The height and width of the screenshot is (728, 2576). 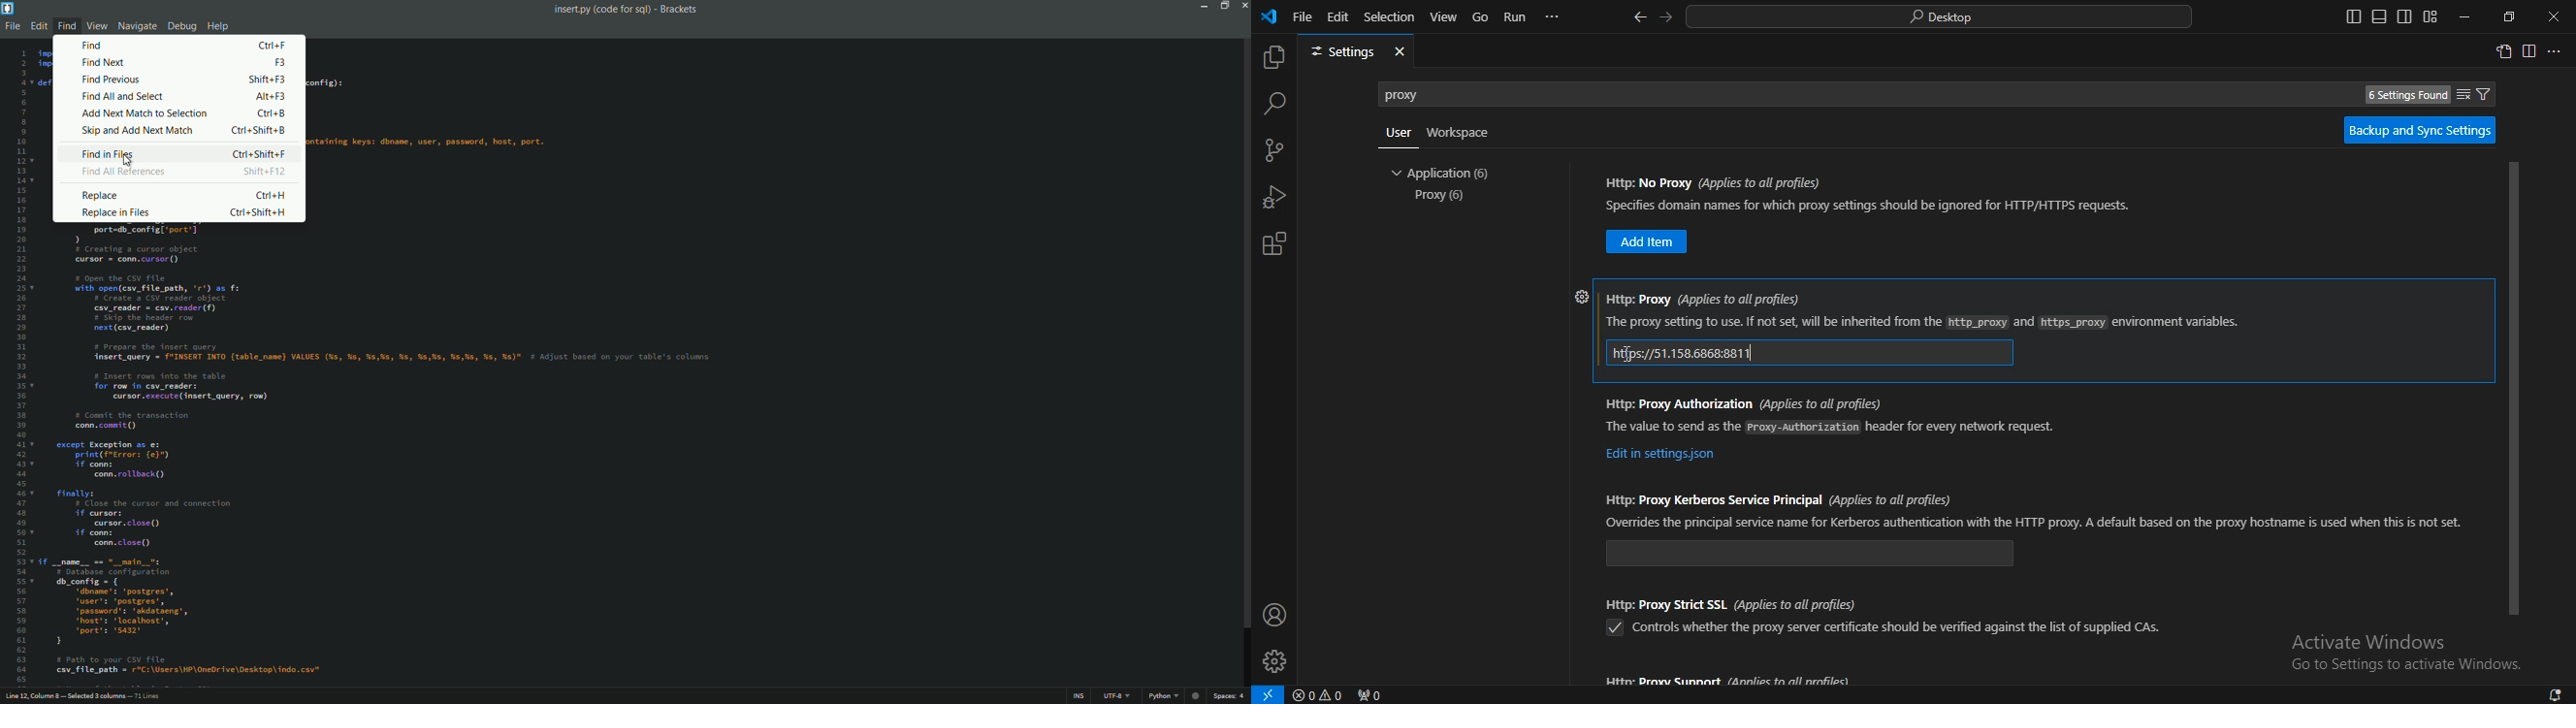 What do you see at coordinates (1272, 196) in the screenshot?
I see `run and debug` at bounding box center [1272, 196].